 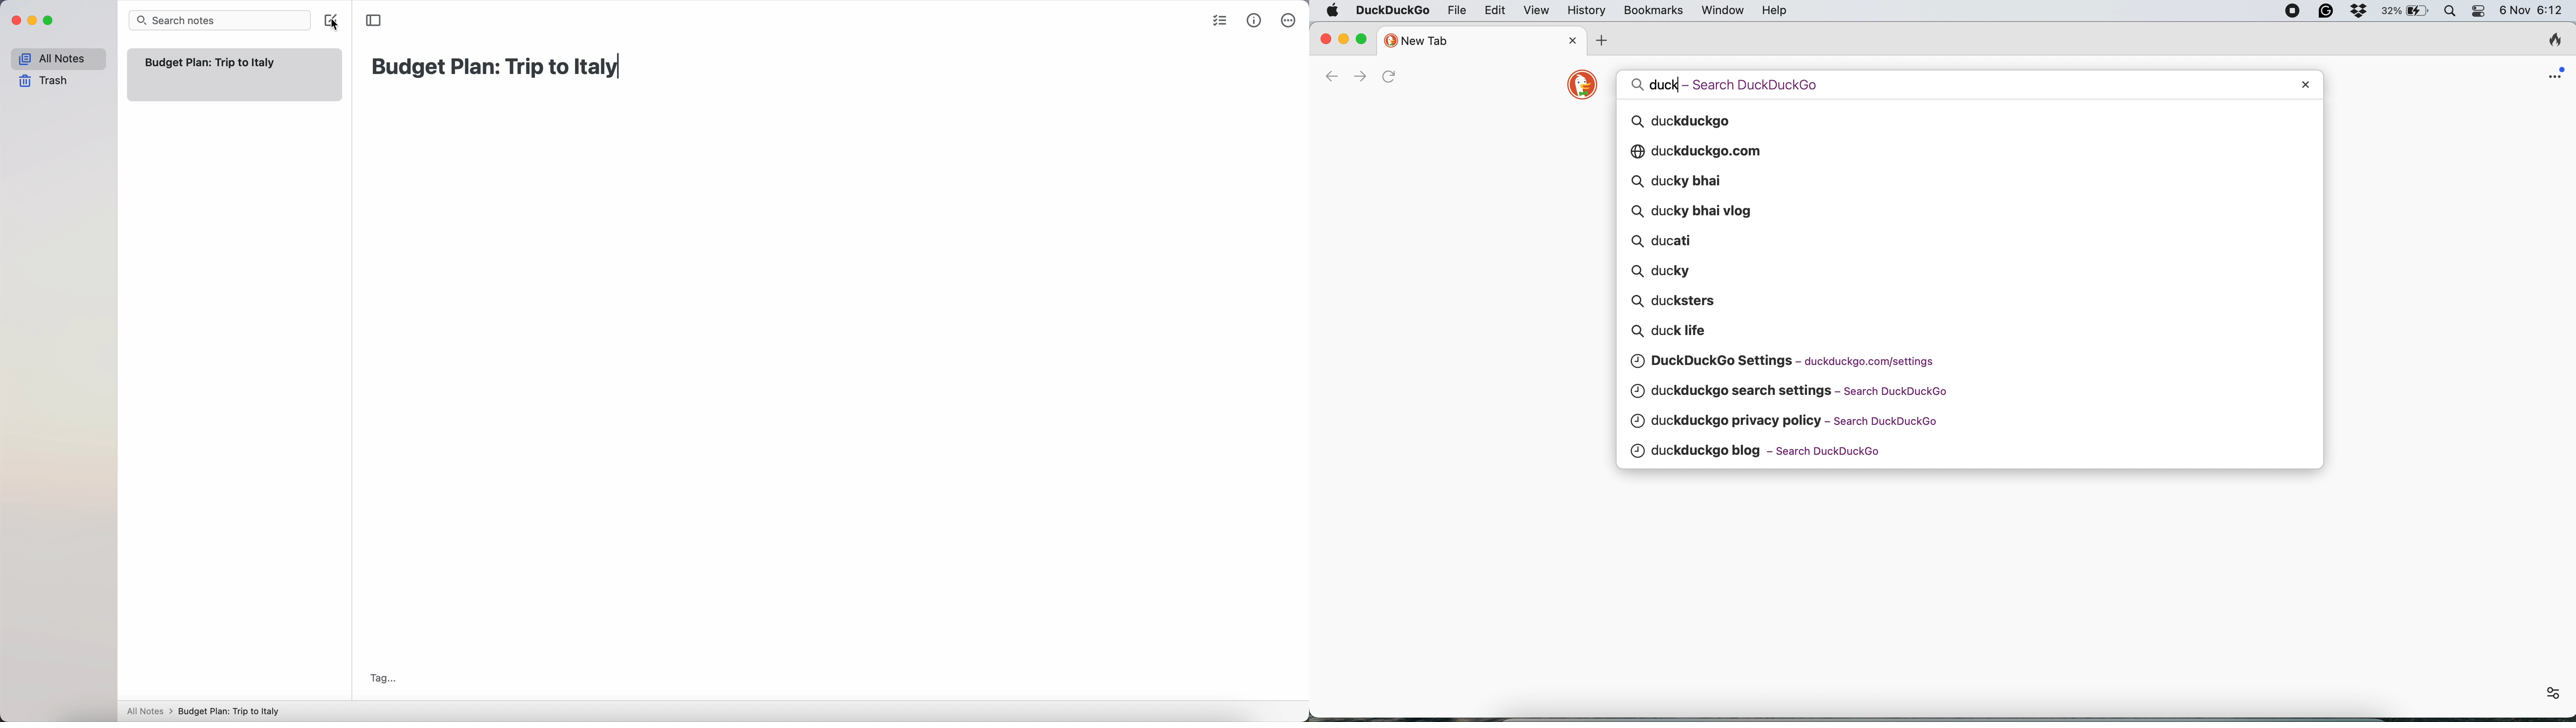 I want to click on duck — Search DuckDuckGo, so click(x=1740, y=84).